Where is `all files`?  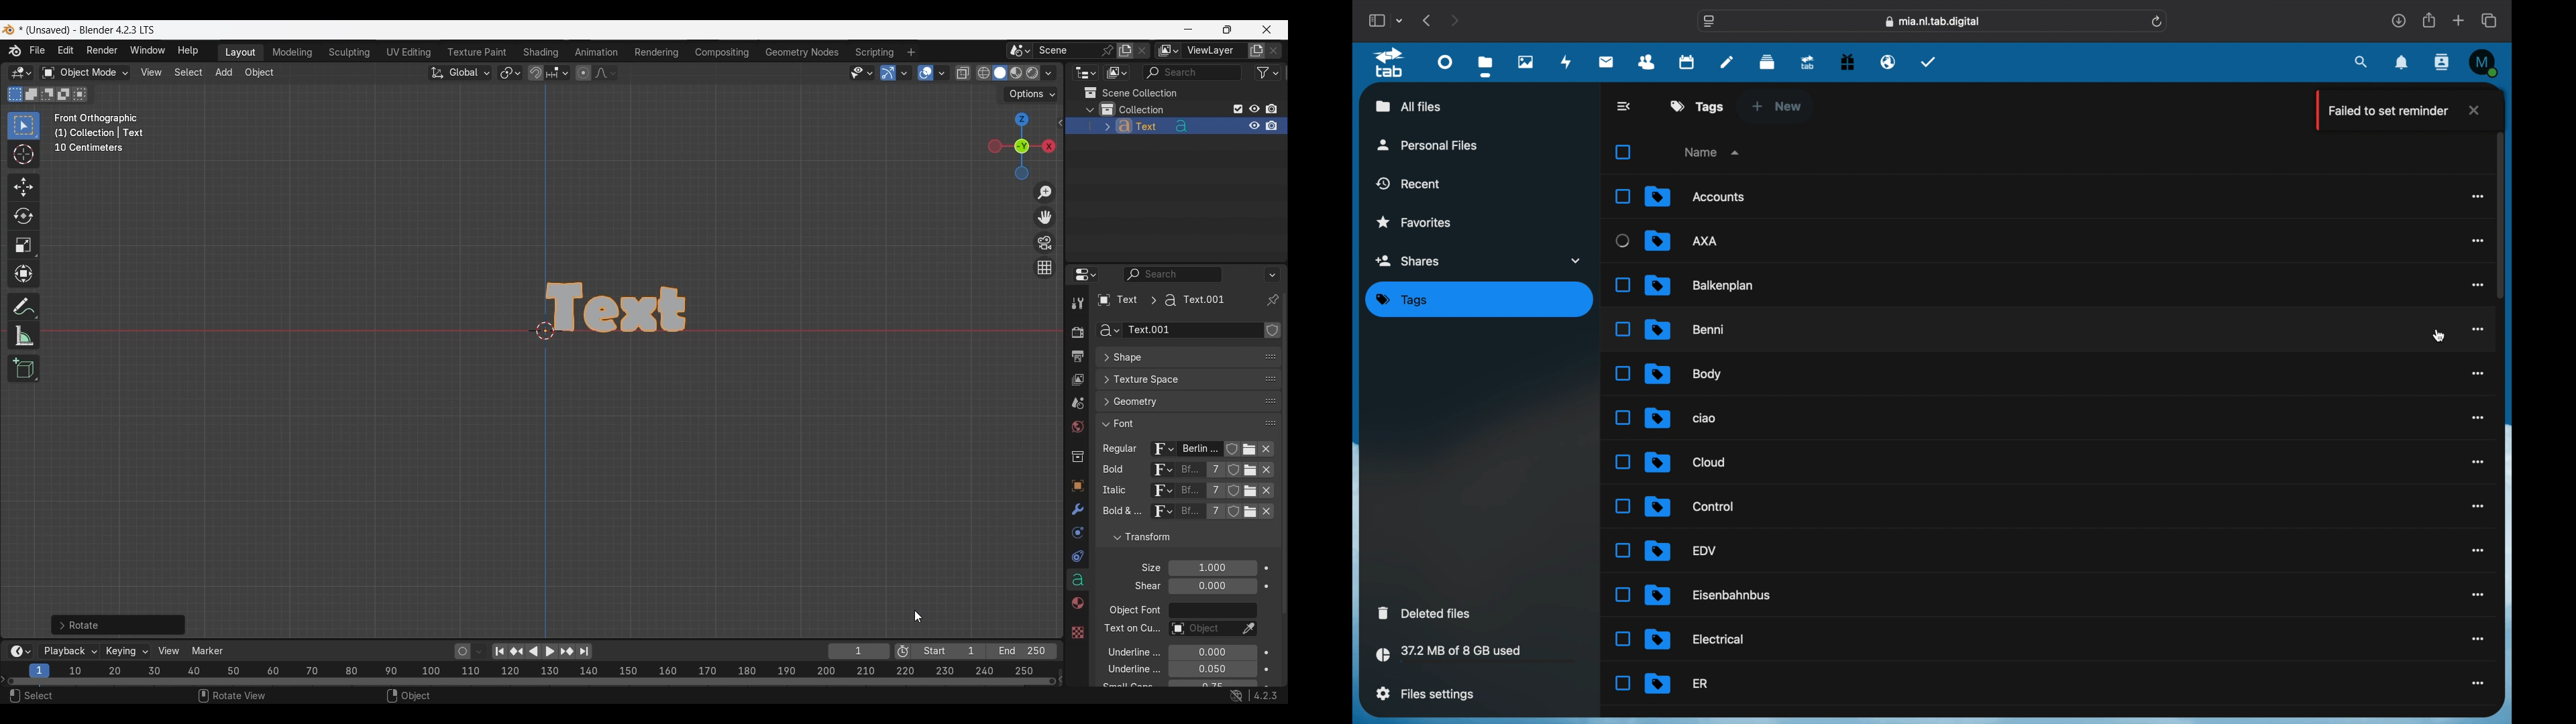
all files is located at coordinates (1408, 106).